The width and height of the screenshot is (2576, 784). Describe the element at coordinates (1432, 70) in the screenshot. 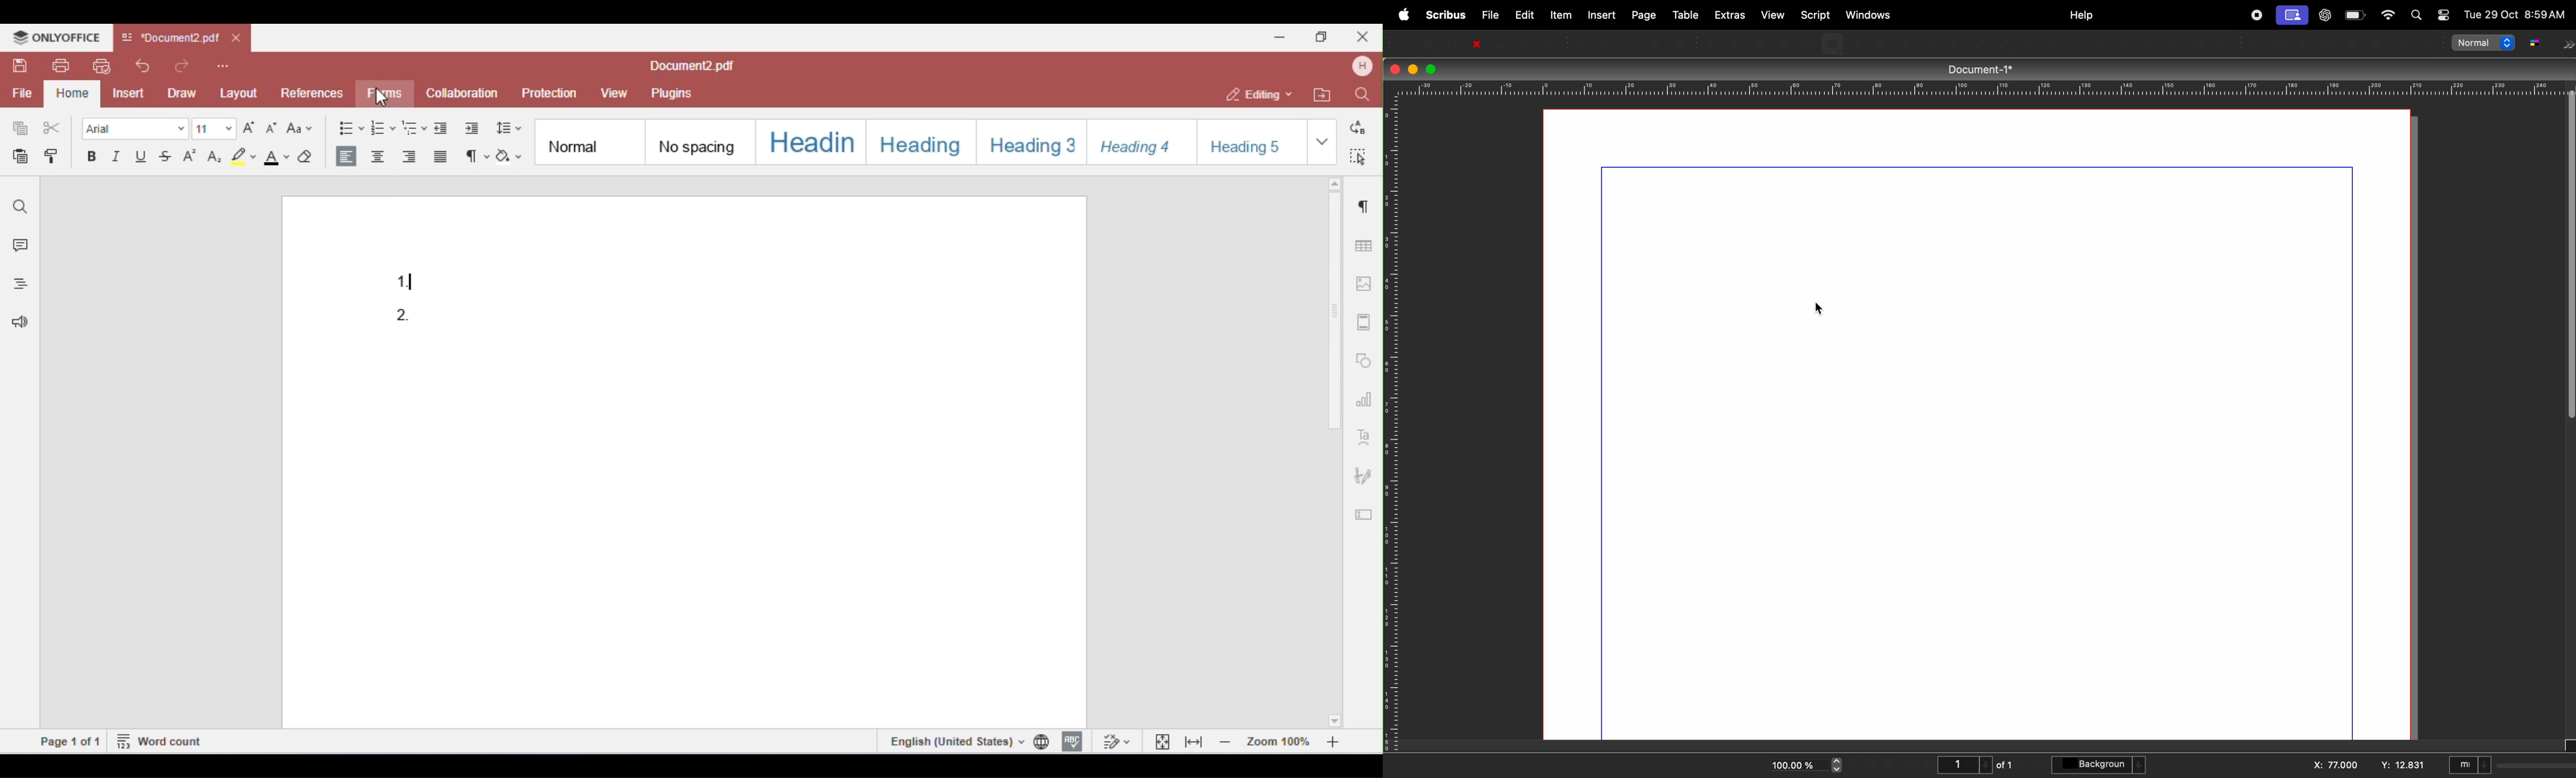

I see `maximize` at that location.